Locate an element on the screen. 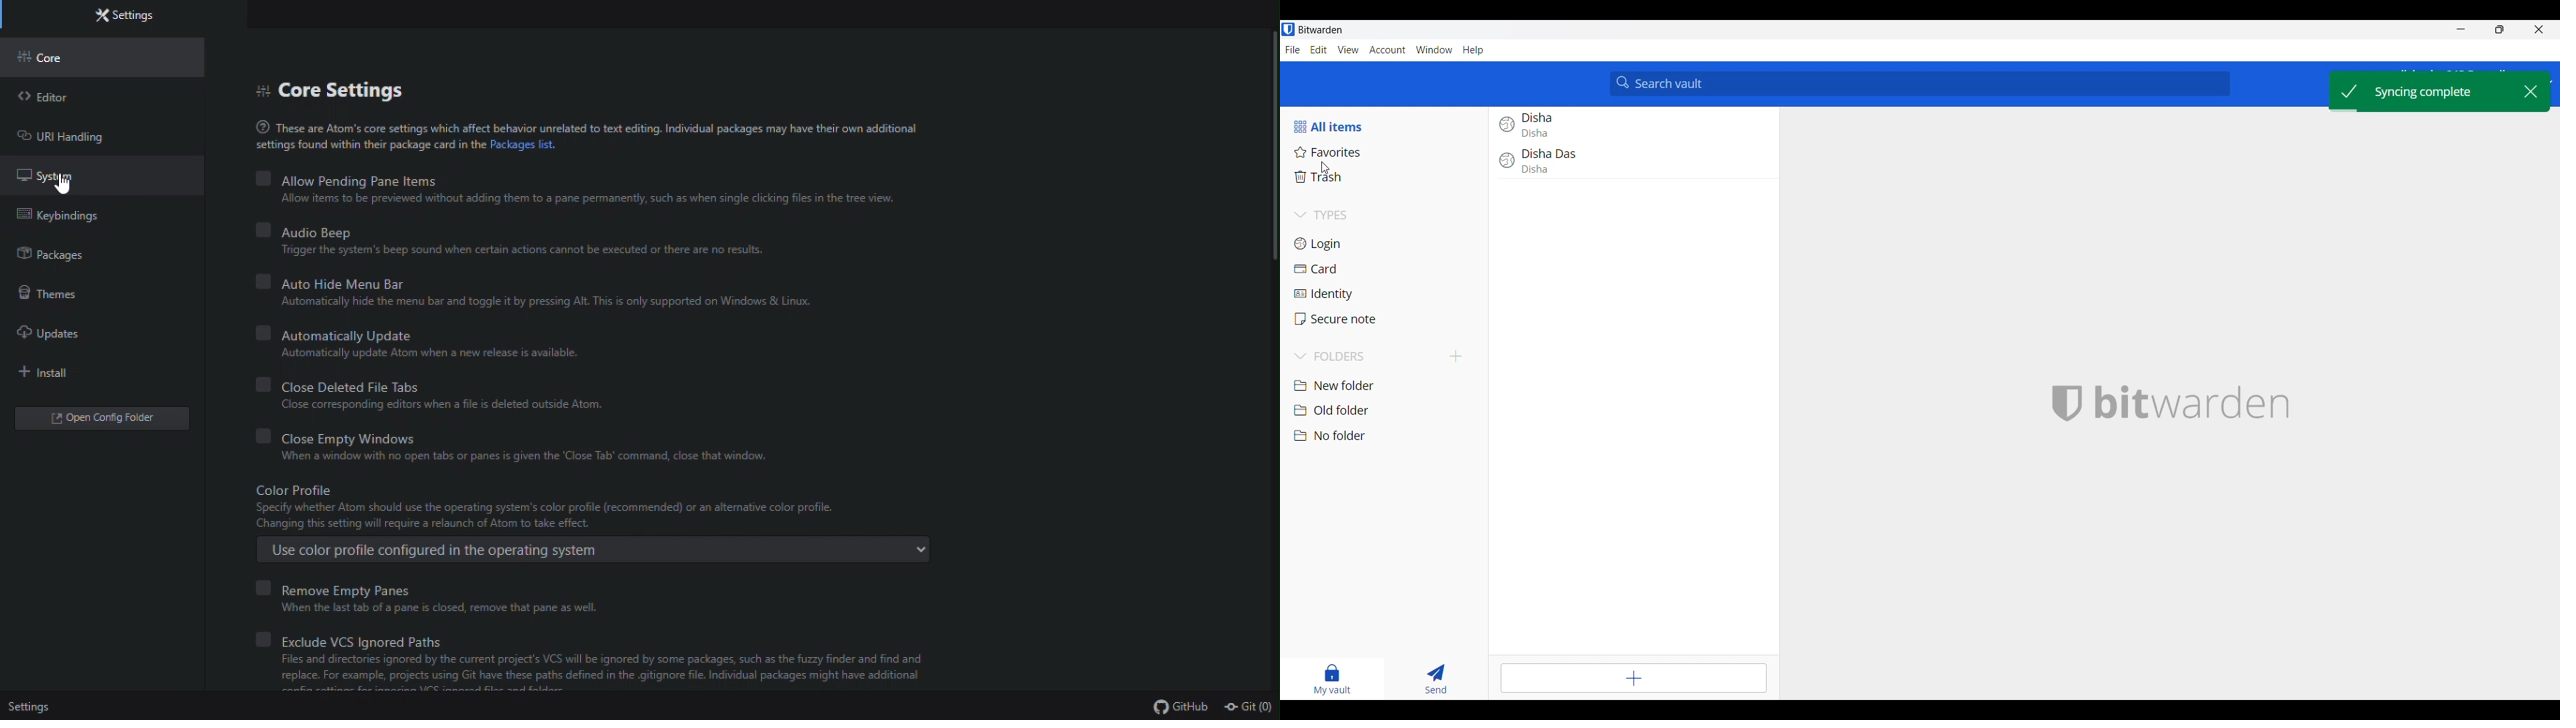 This screenshot has height=728, width=2576. Collapse folders is located at coordinates (1368, 357).